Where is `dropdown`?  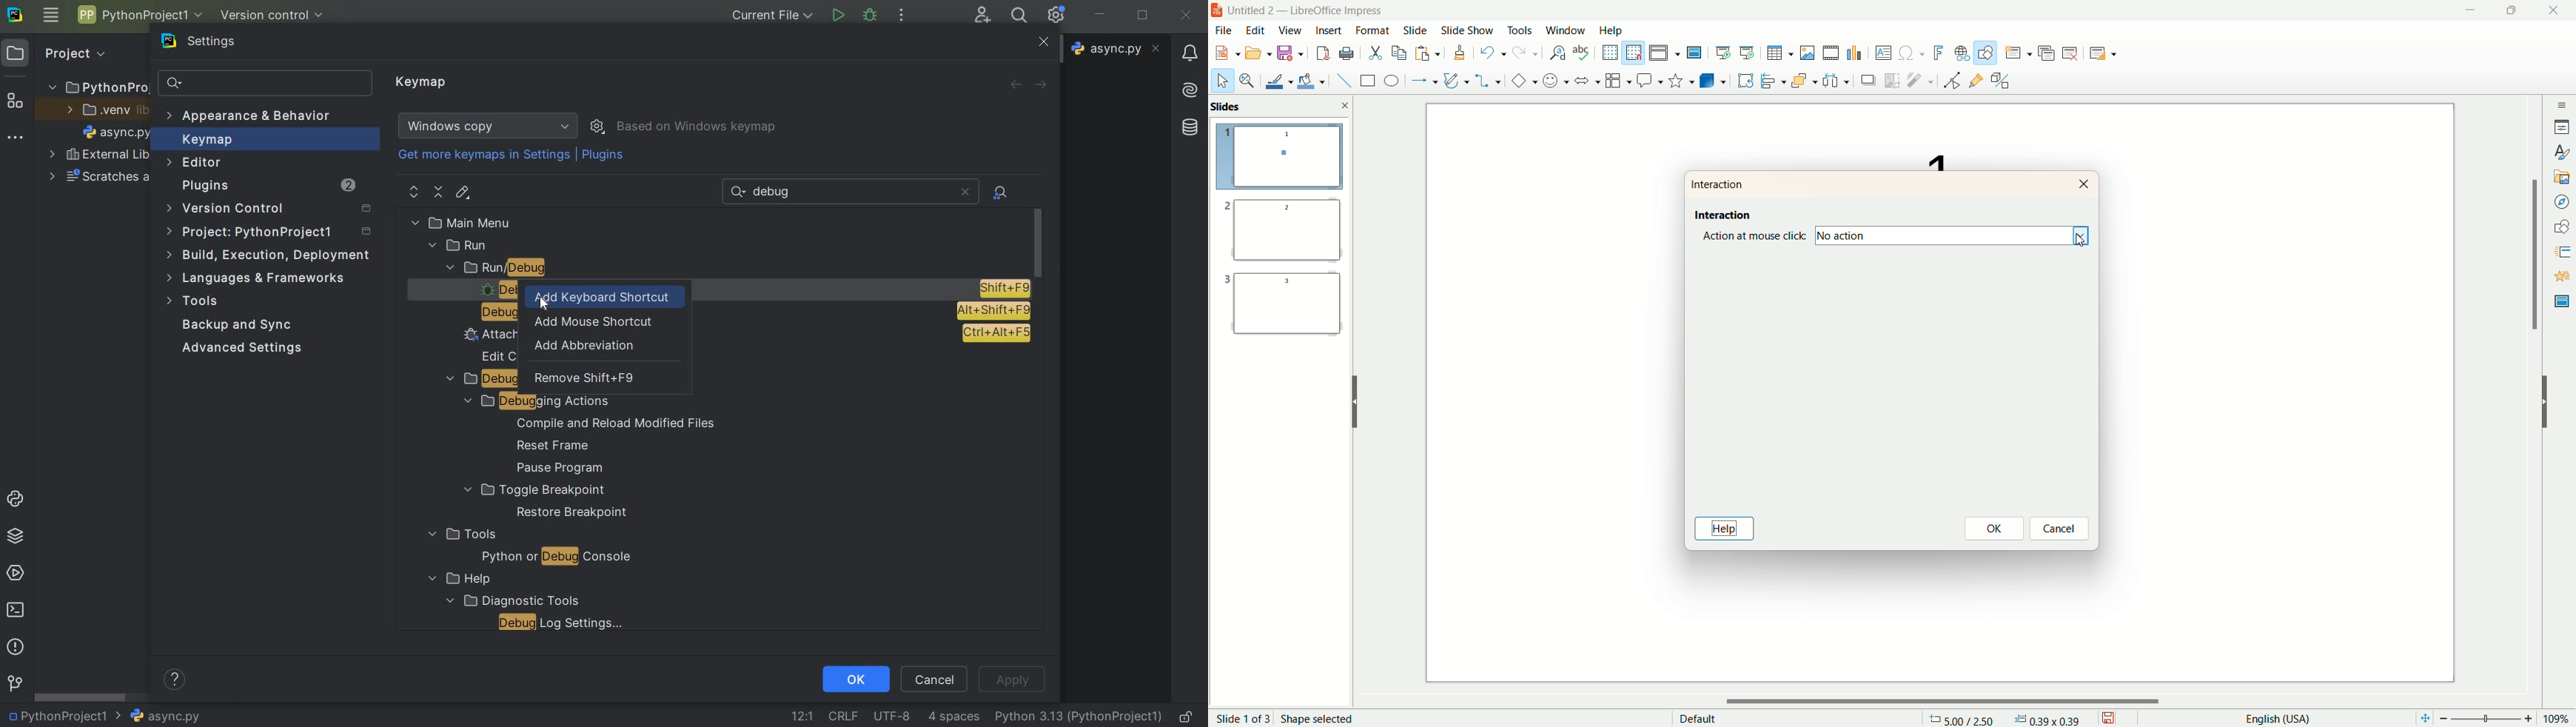
dropdown is located at coordinates (2082, 237).